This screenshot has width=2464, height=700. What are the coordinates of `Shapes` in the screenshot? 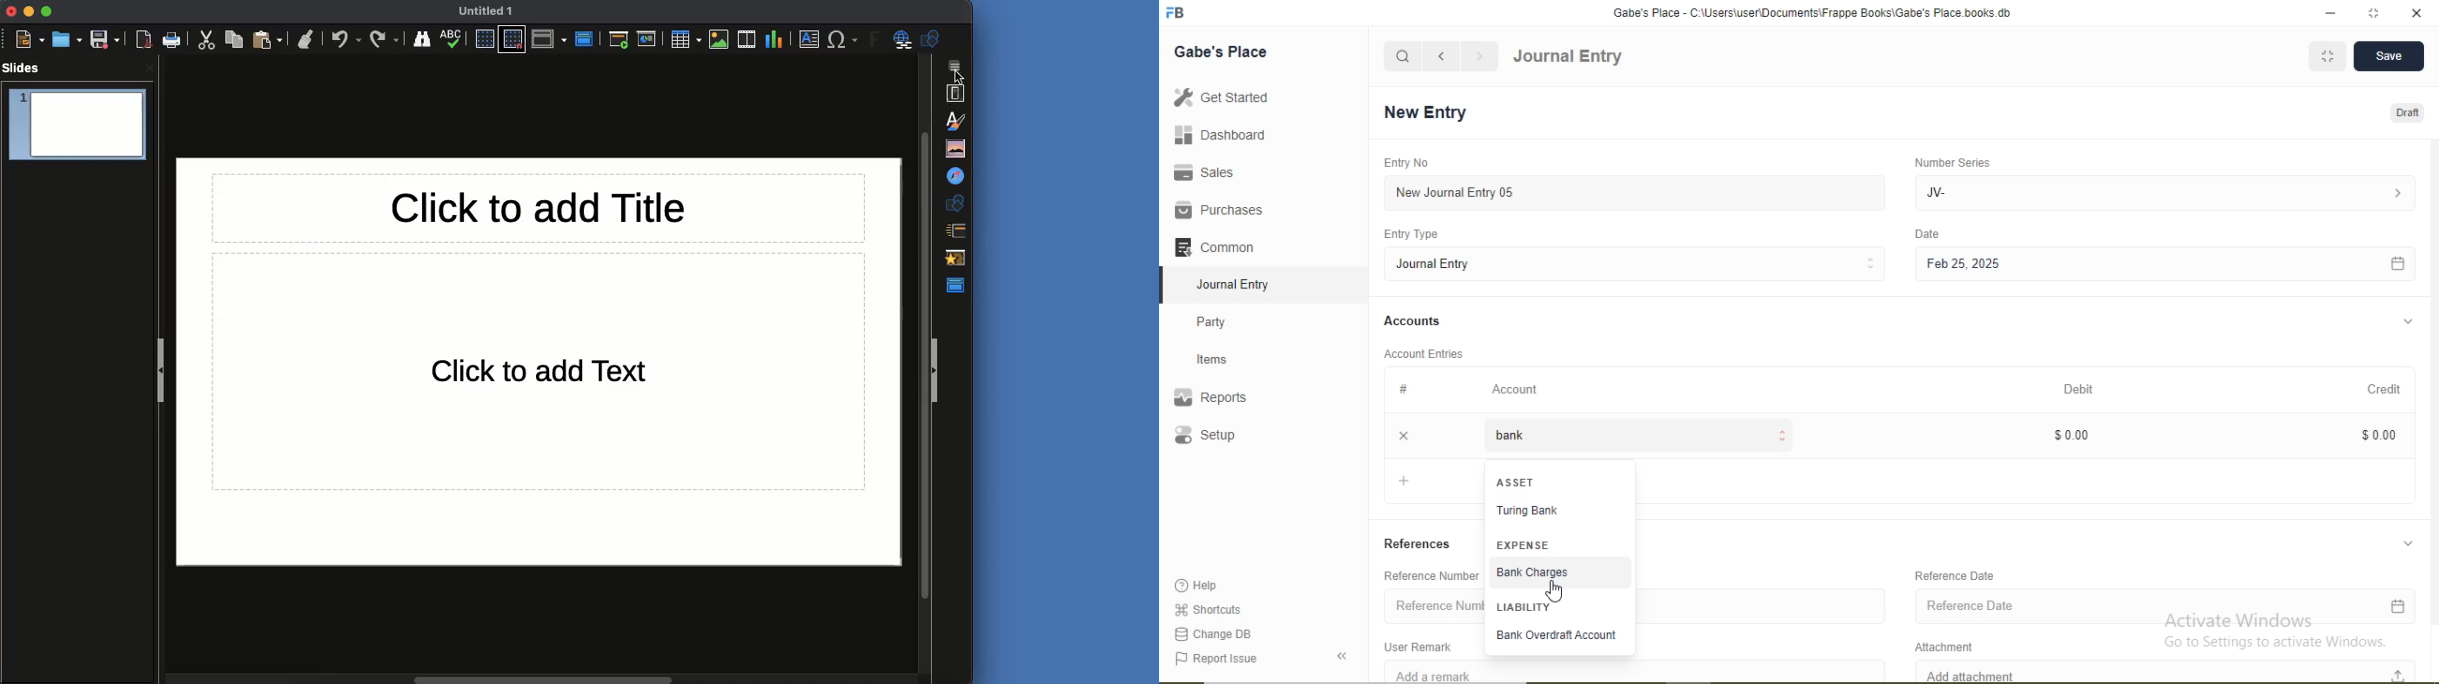 It's located at (932, 38).